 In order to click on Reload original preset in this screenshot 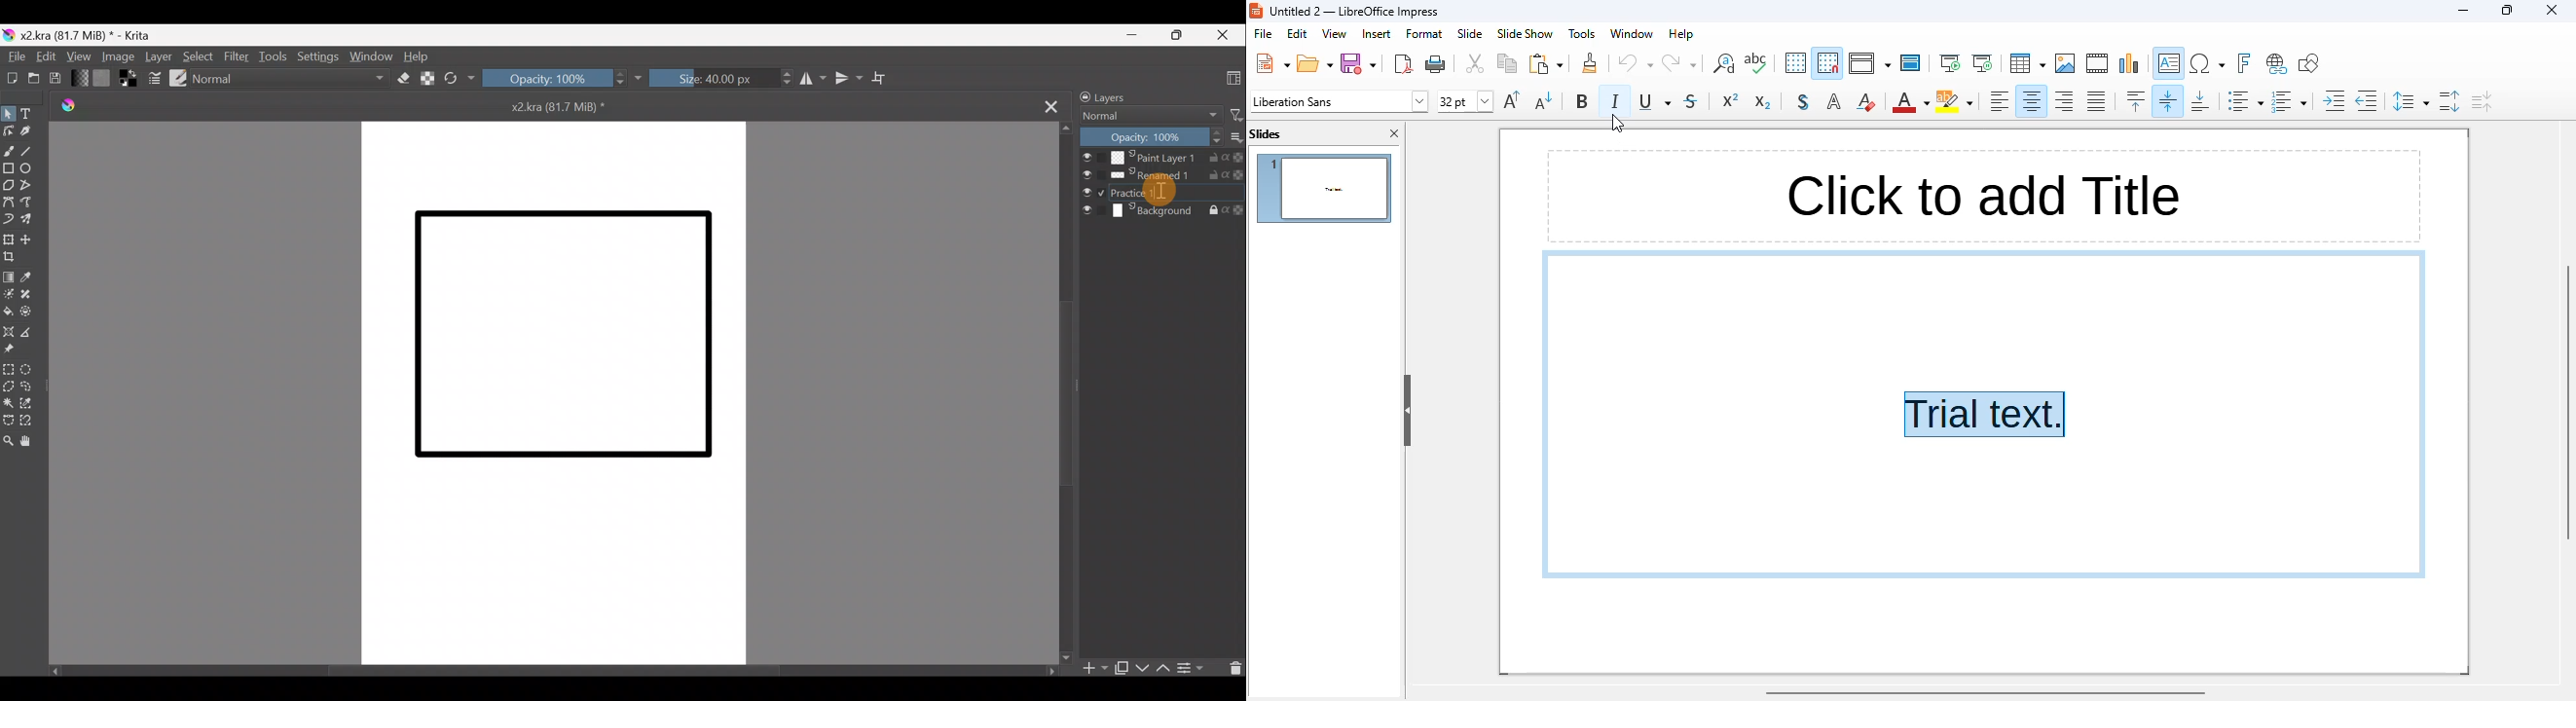, I will do `click(456, 80)`.